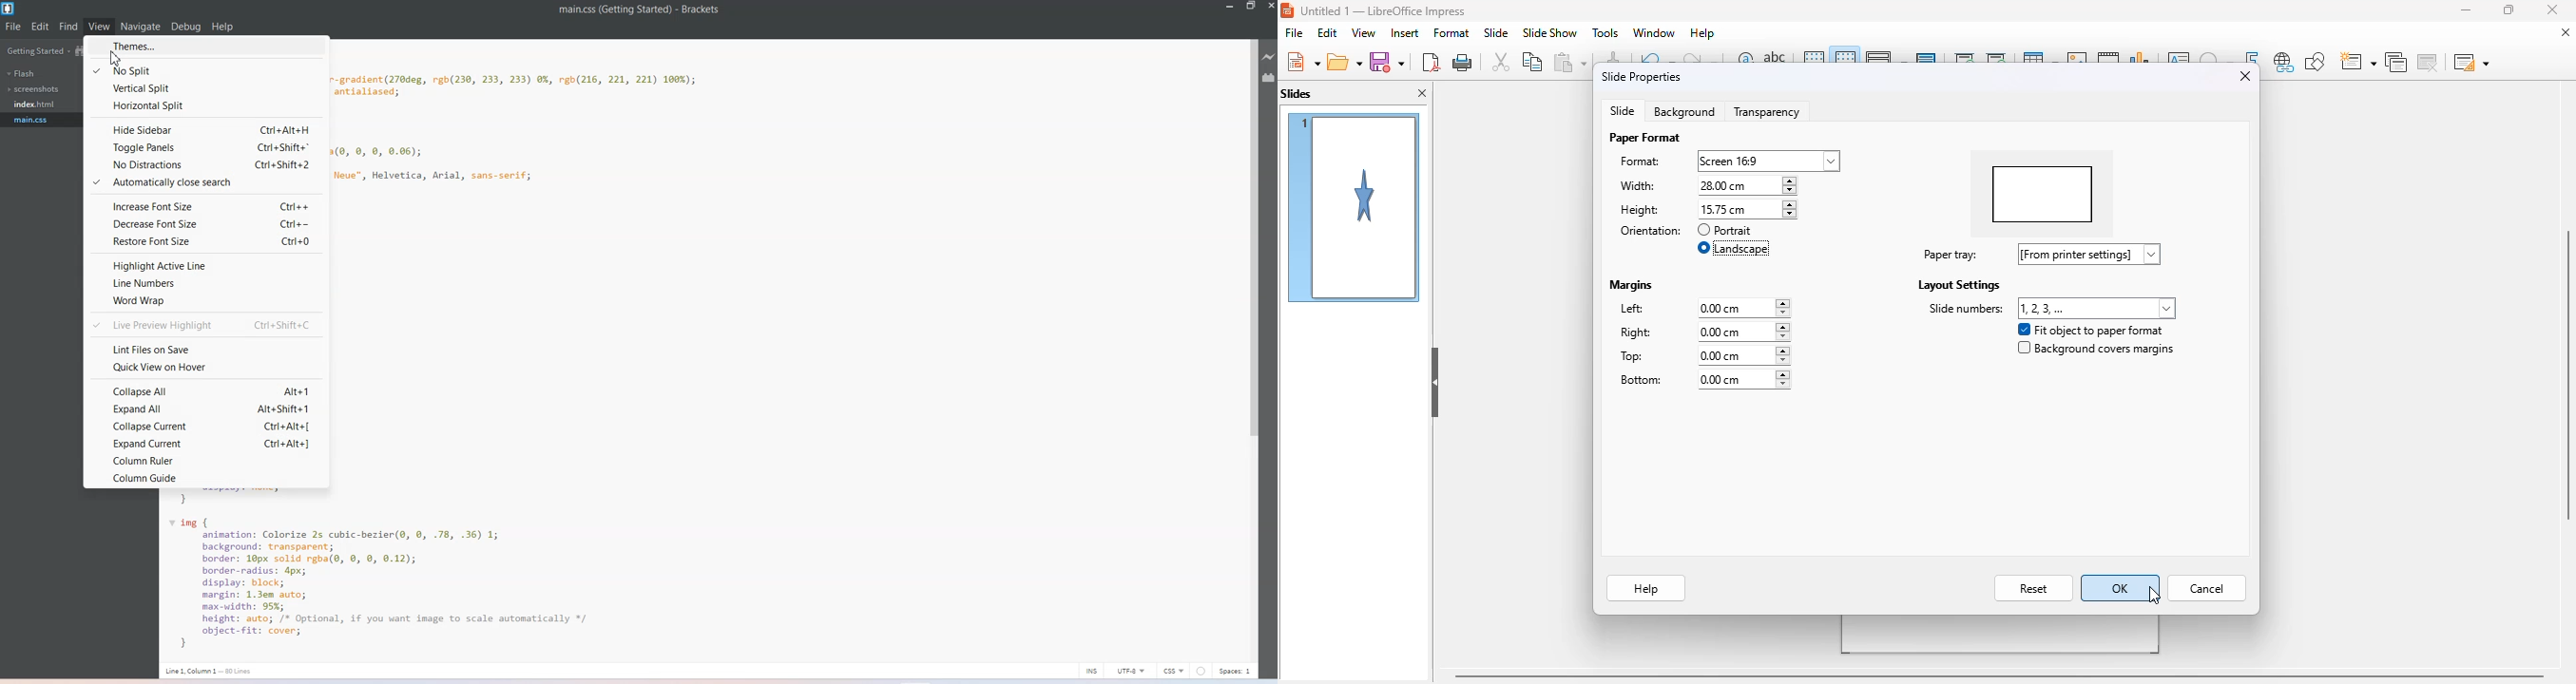 The image size is (2576, 700). I want to click on logo, so click(1287, 10).